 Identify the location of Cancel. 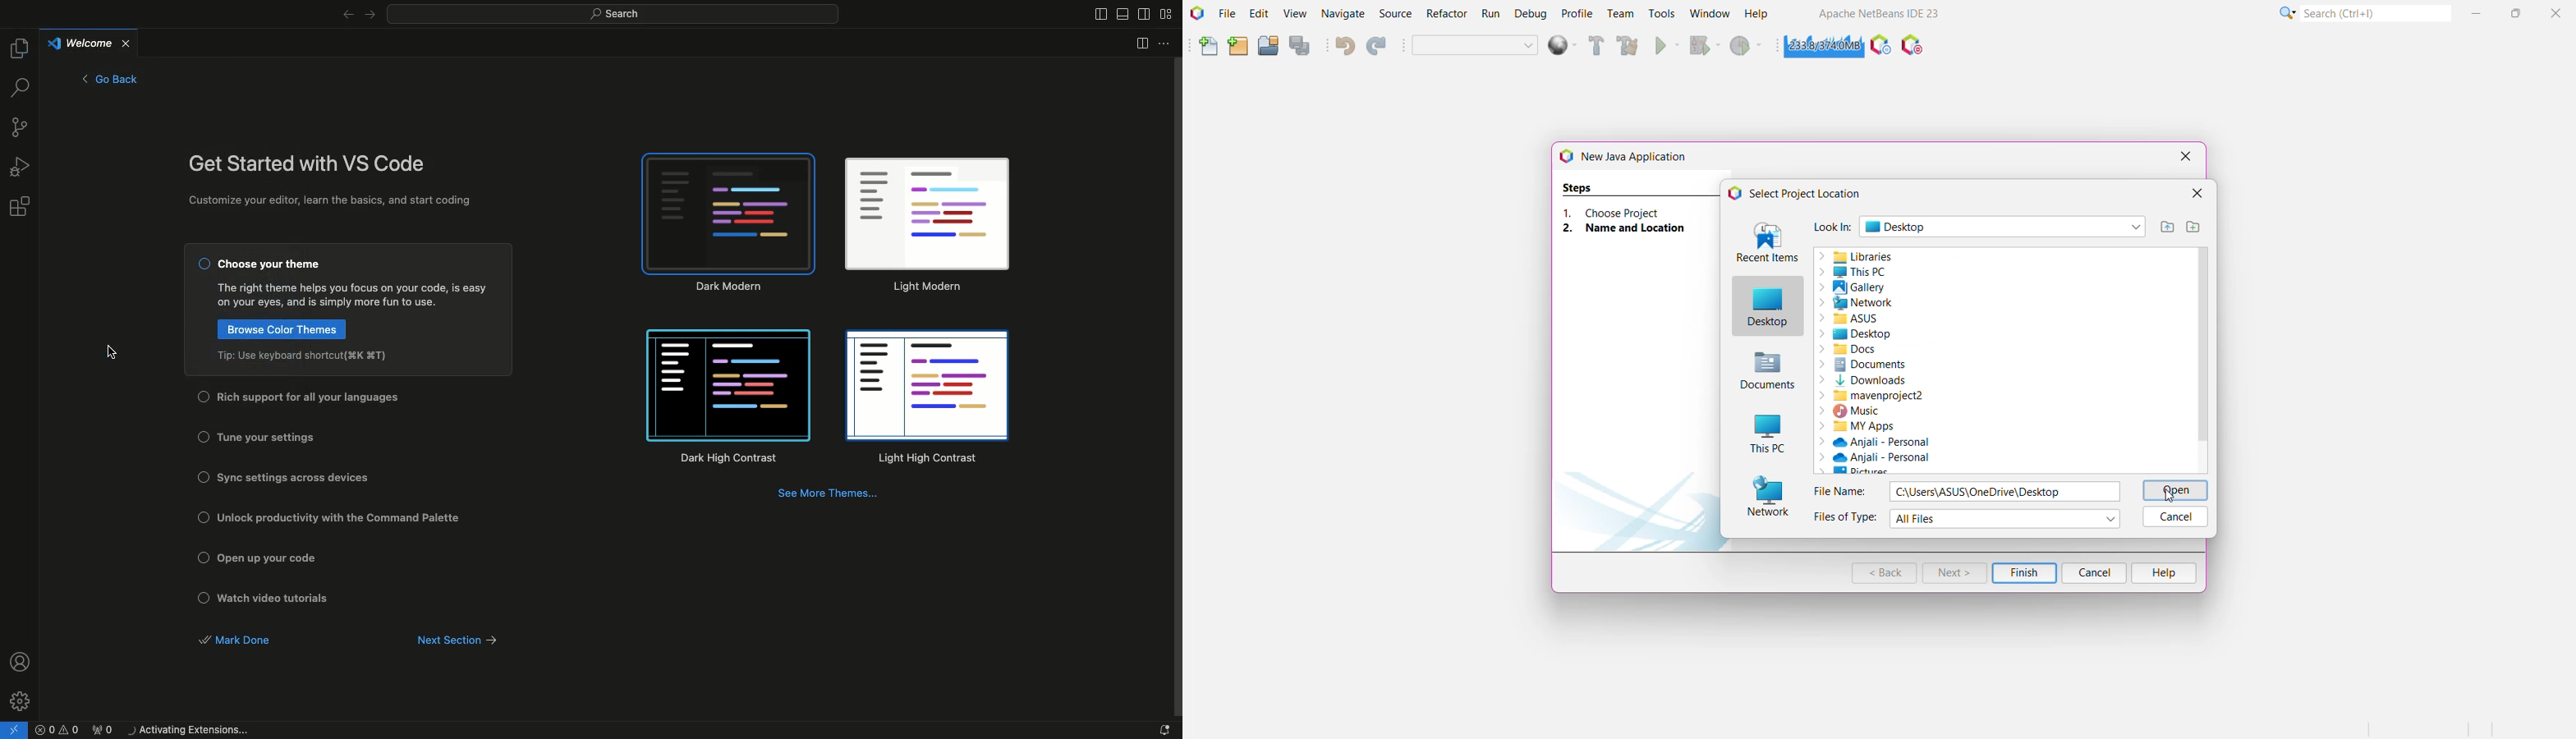
(2176, 518).